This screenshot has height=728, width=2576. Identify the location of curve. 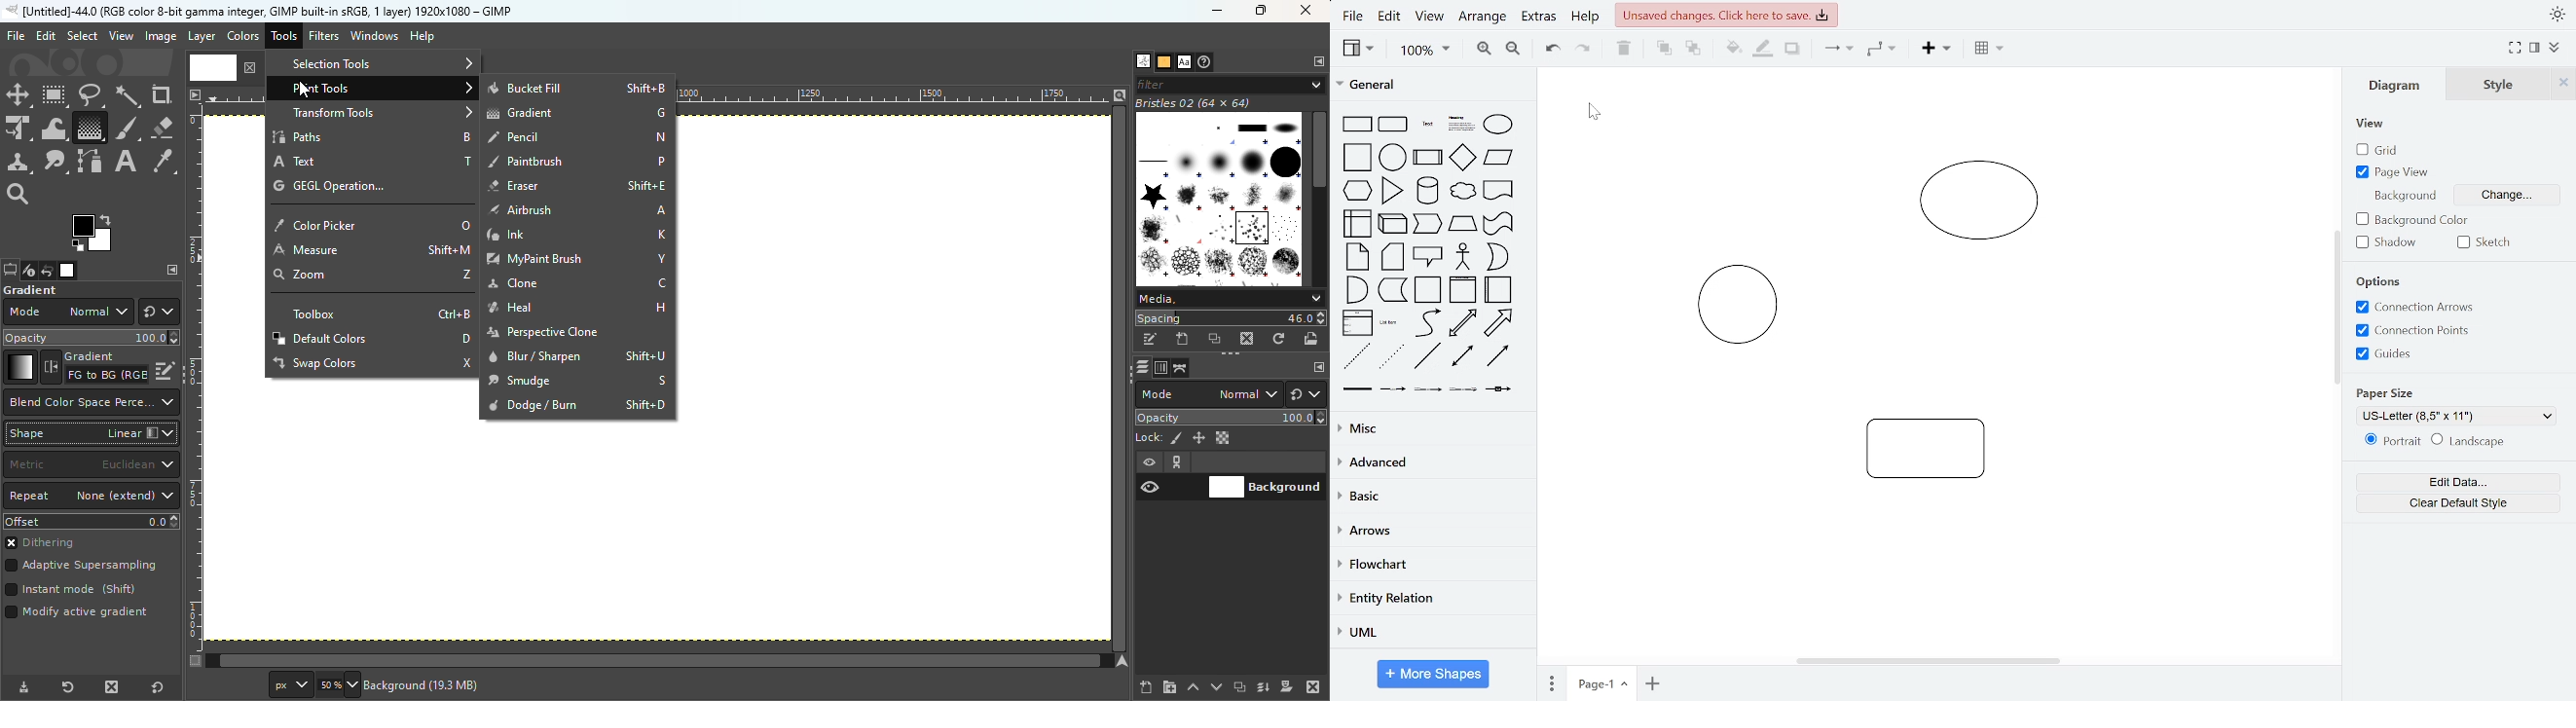
(1426, 323).